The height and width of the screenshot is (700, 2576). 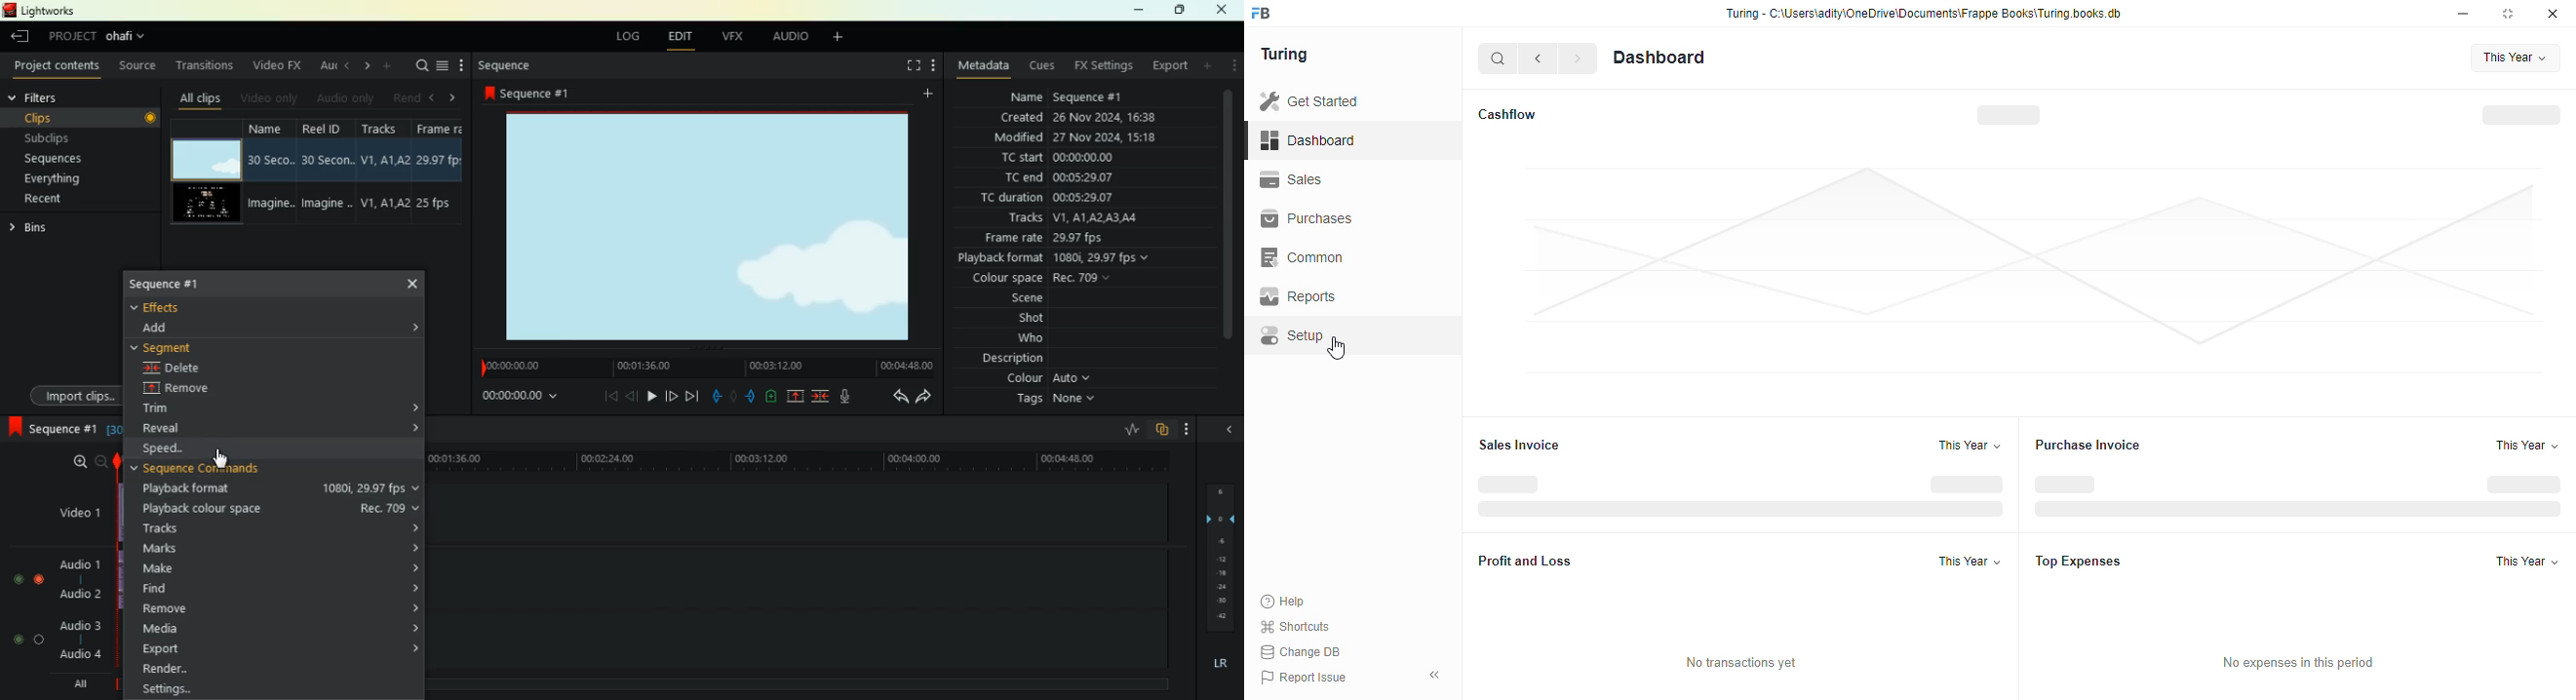 What do you see at coordinates (171, 286) in the screenshot?
I see `sequence` at bounding box center [171, 286].